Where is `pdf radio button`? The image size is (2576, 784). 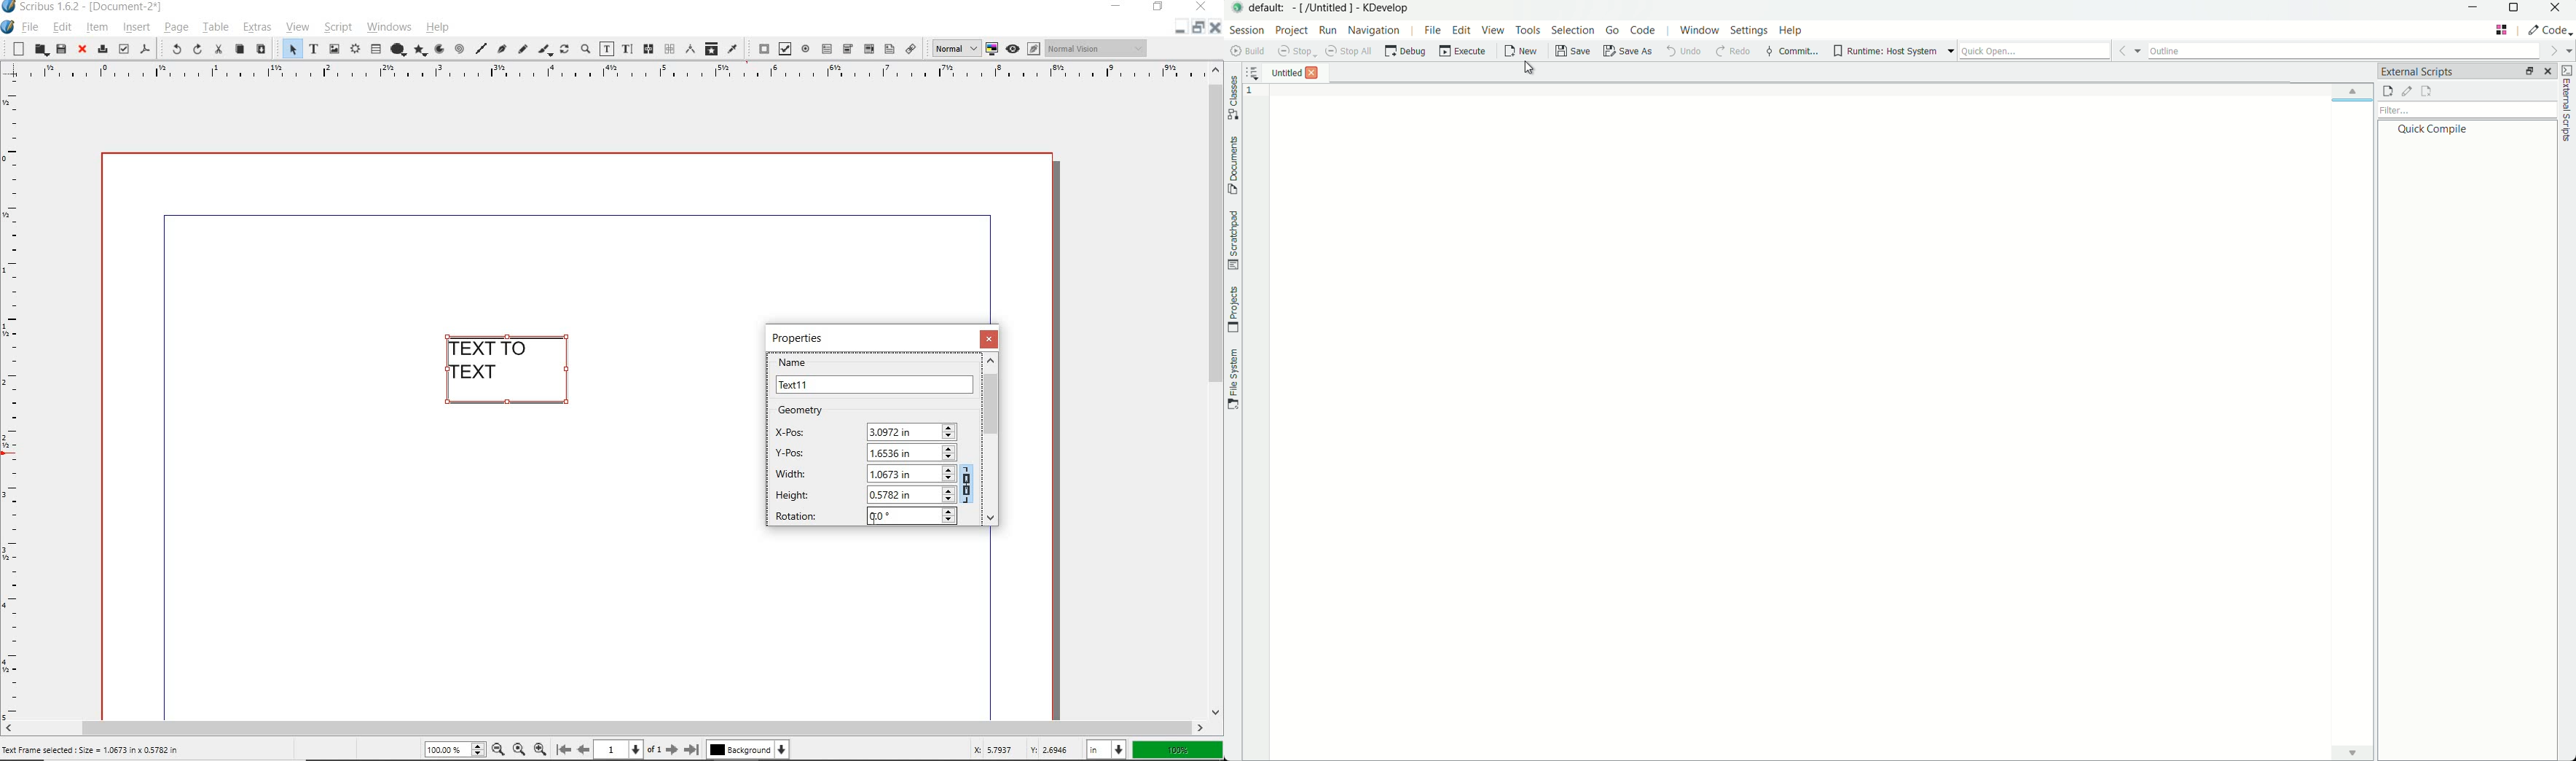
pdf radio button is located at coordinates (805, 49).